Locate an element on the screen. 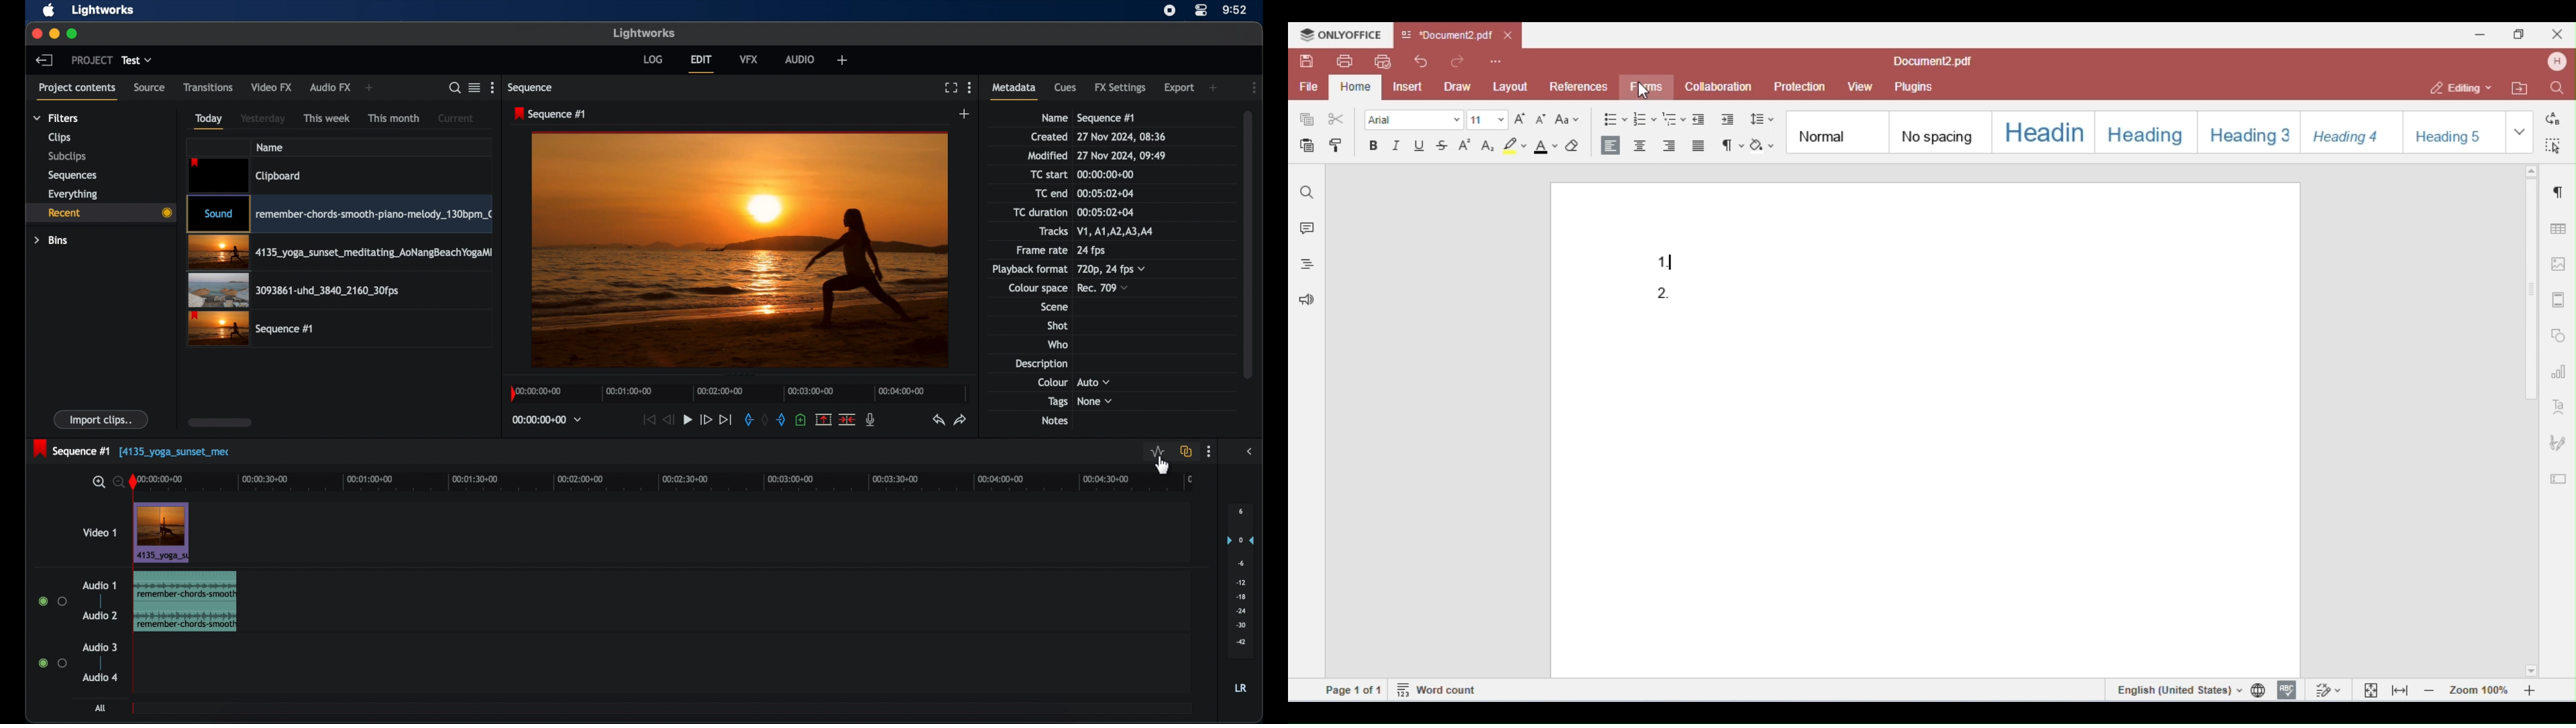 The width and height of the screenshot is (2576, 728). 24 fps is located at coordinates (1091, 251).